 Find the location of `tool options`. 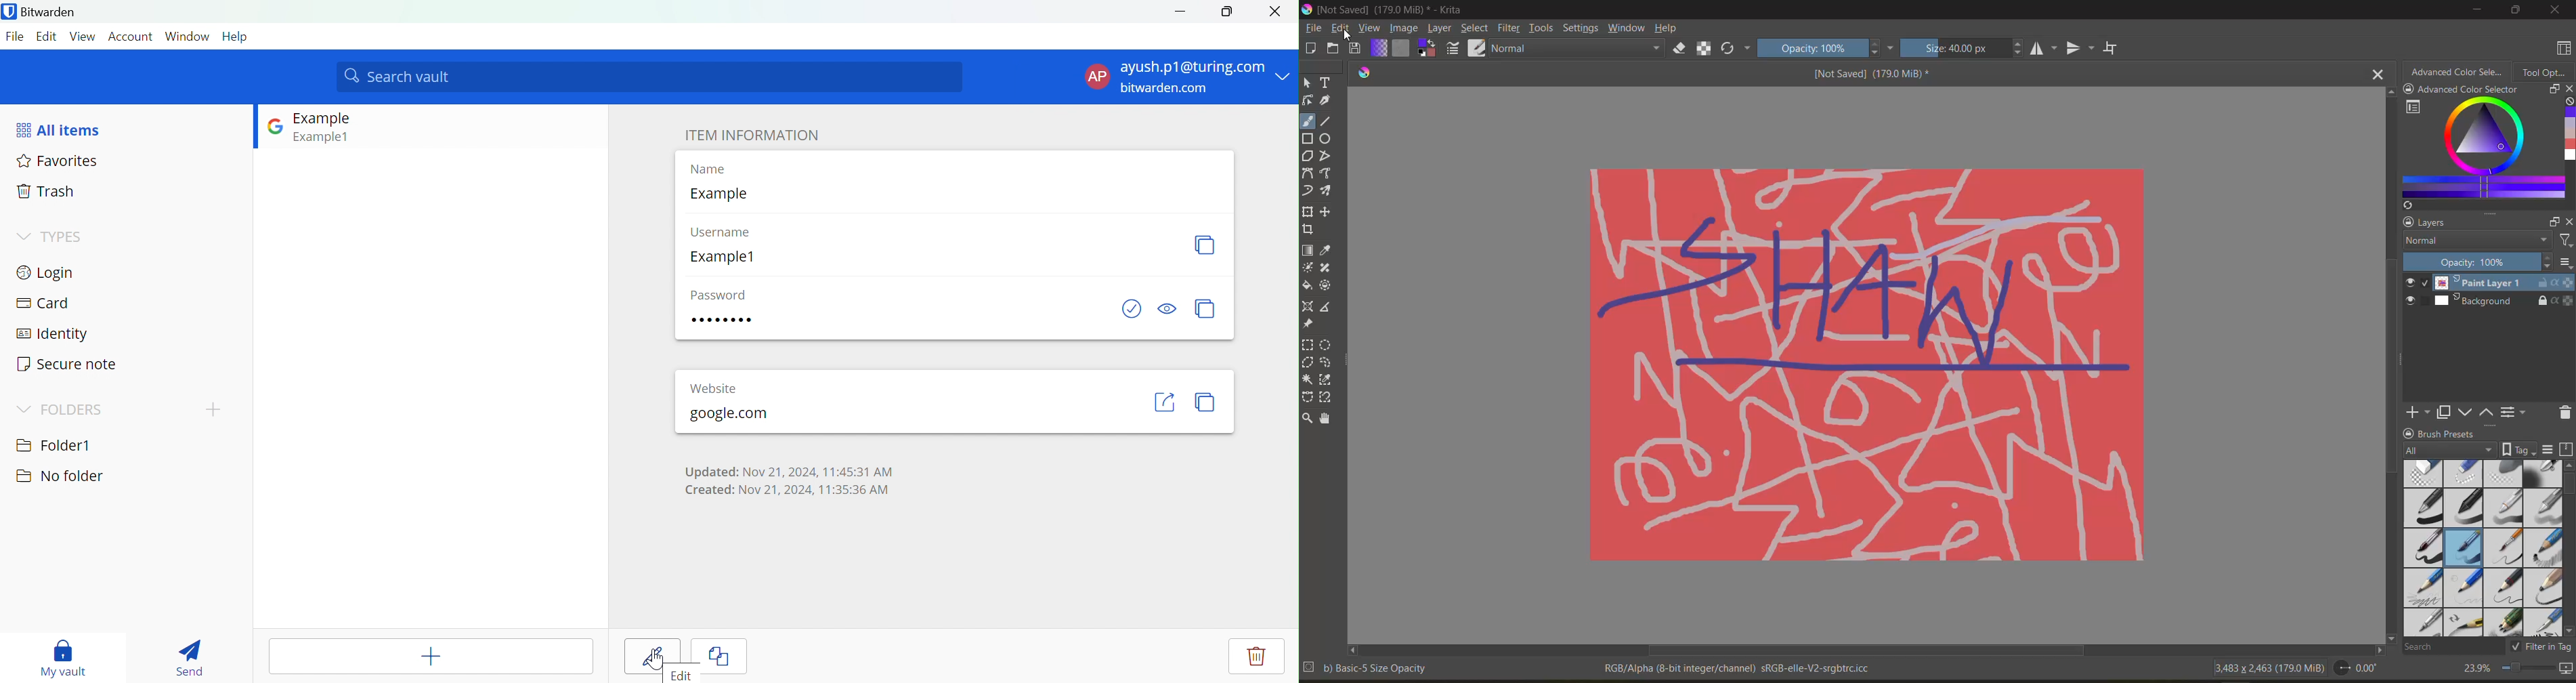

tool options is located at coordinates (2547, 73).